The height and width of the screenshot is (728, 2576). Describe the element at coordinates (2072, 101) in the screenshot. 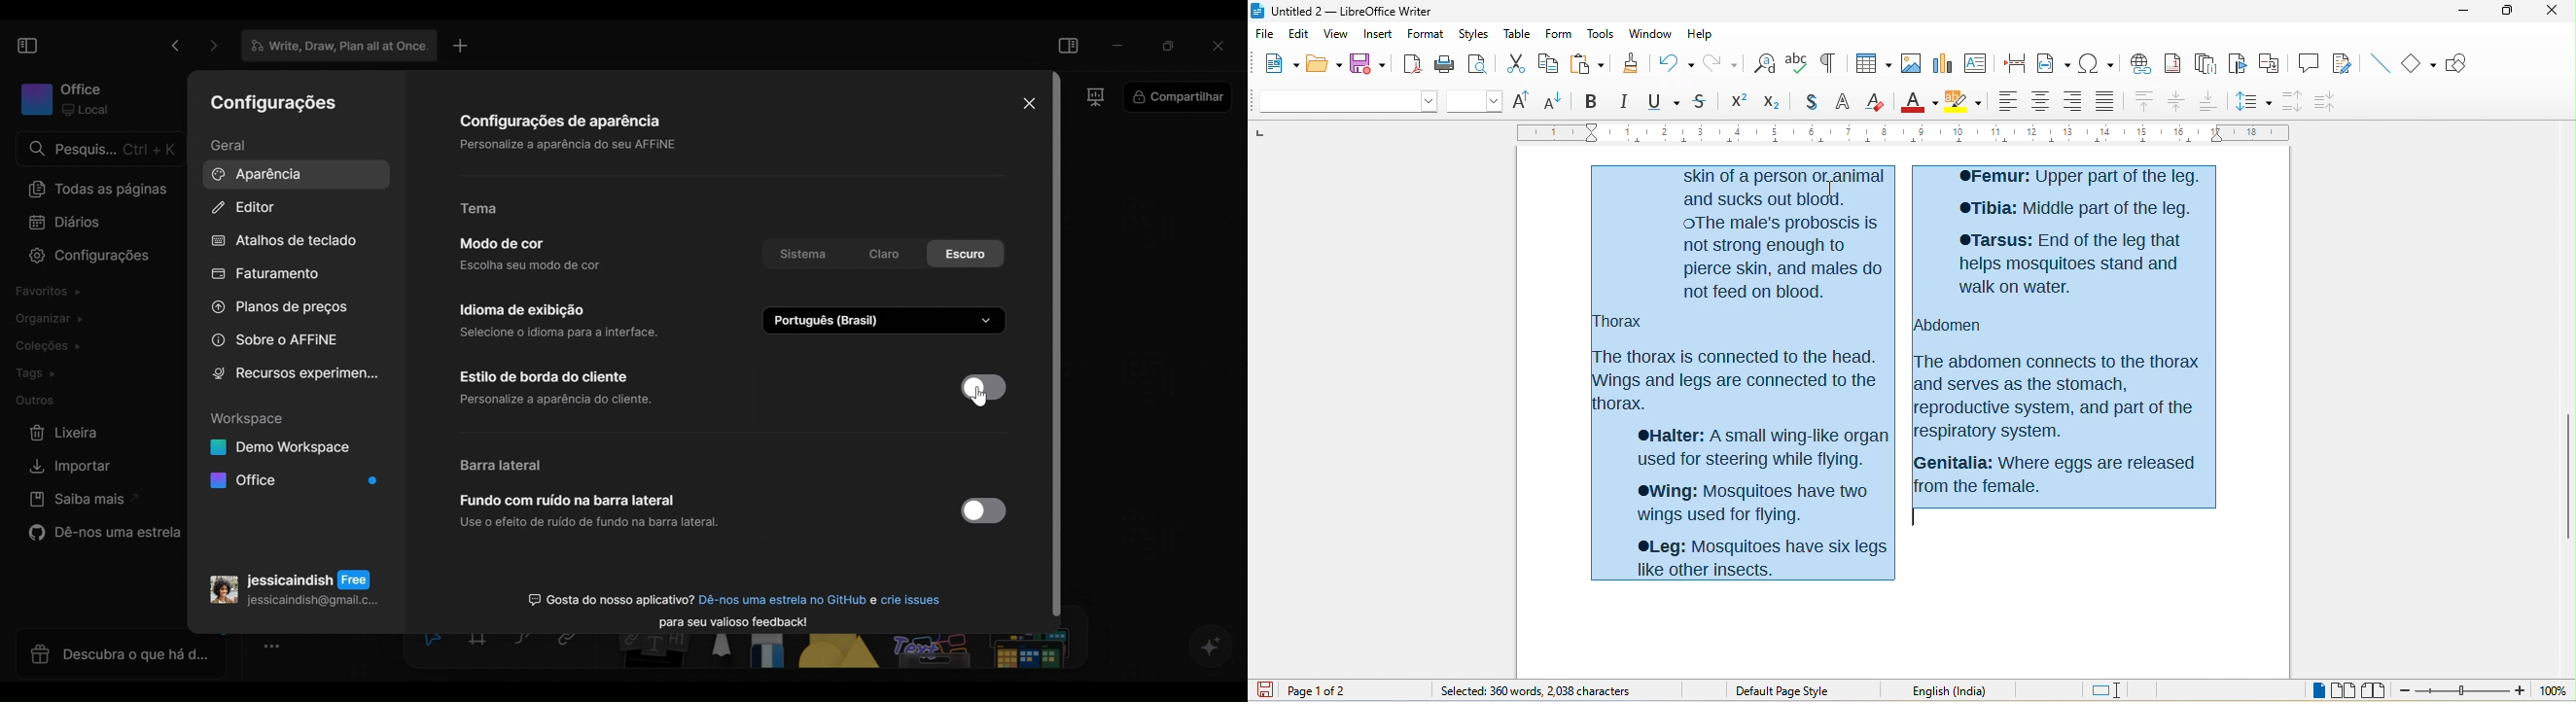

I see `align right` at that location.